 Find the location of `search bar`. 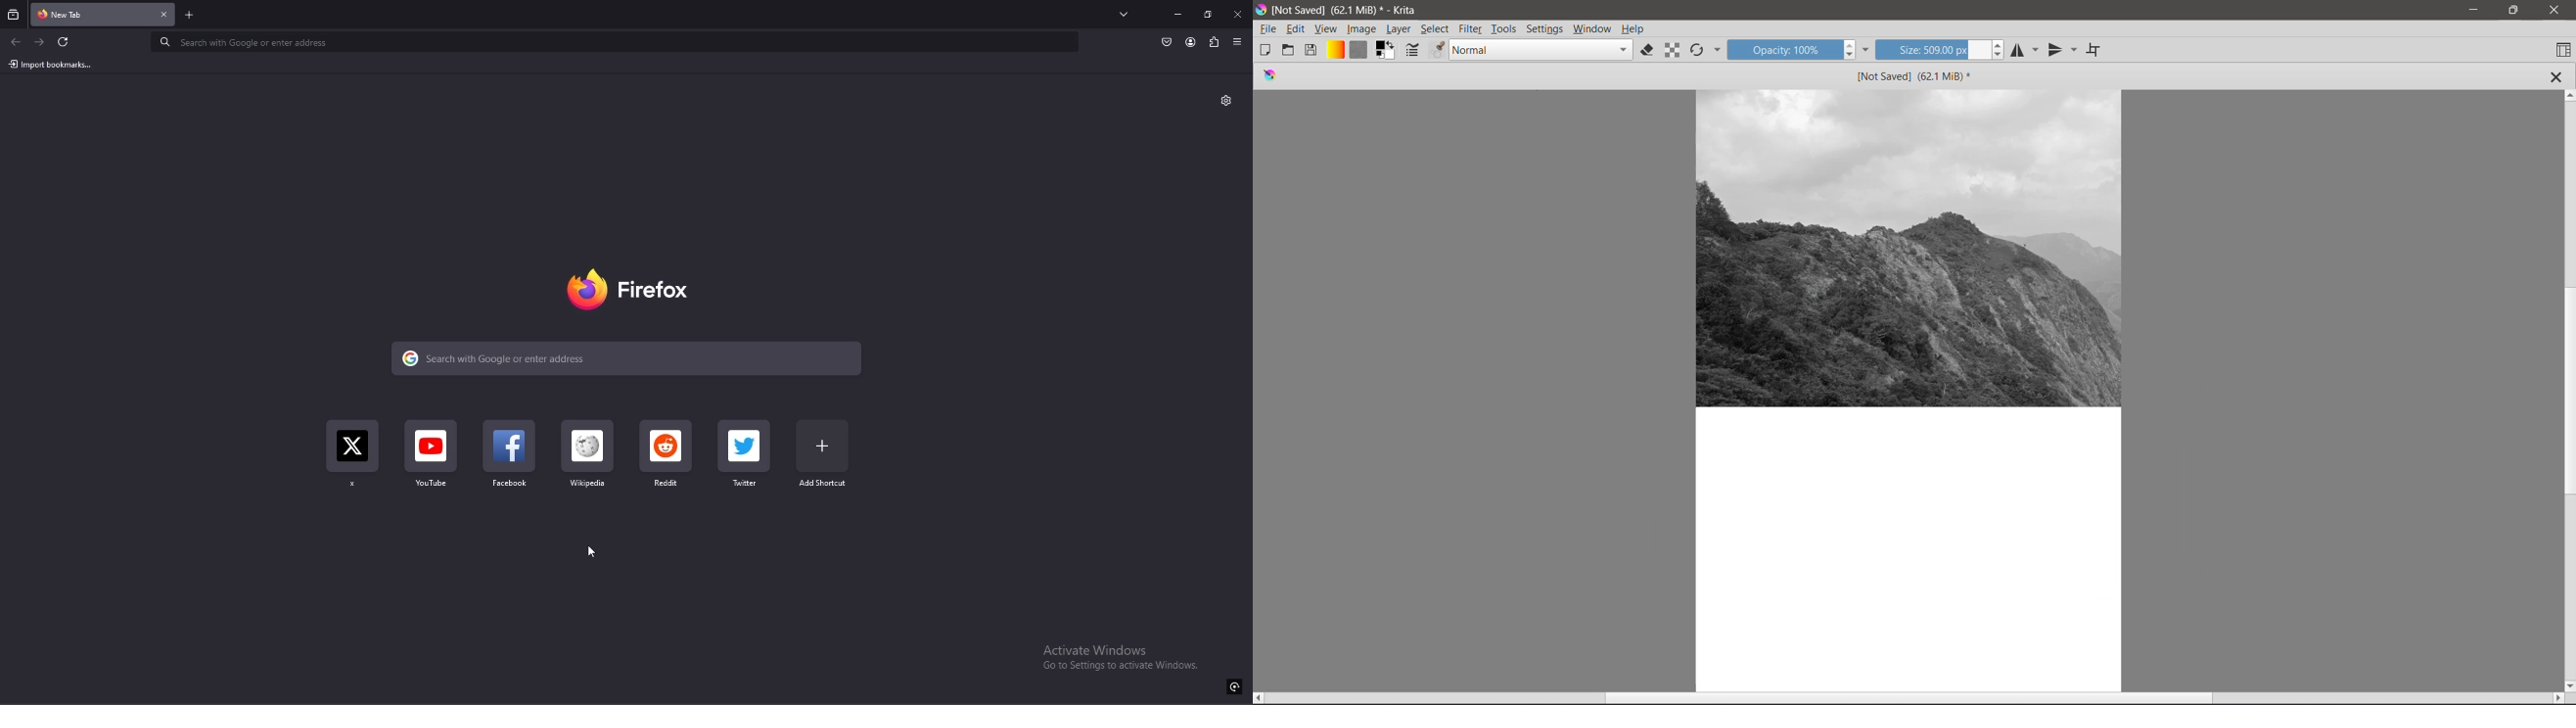

search bar is located at coordinates (615, 44).